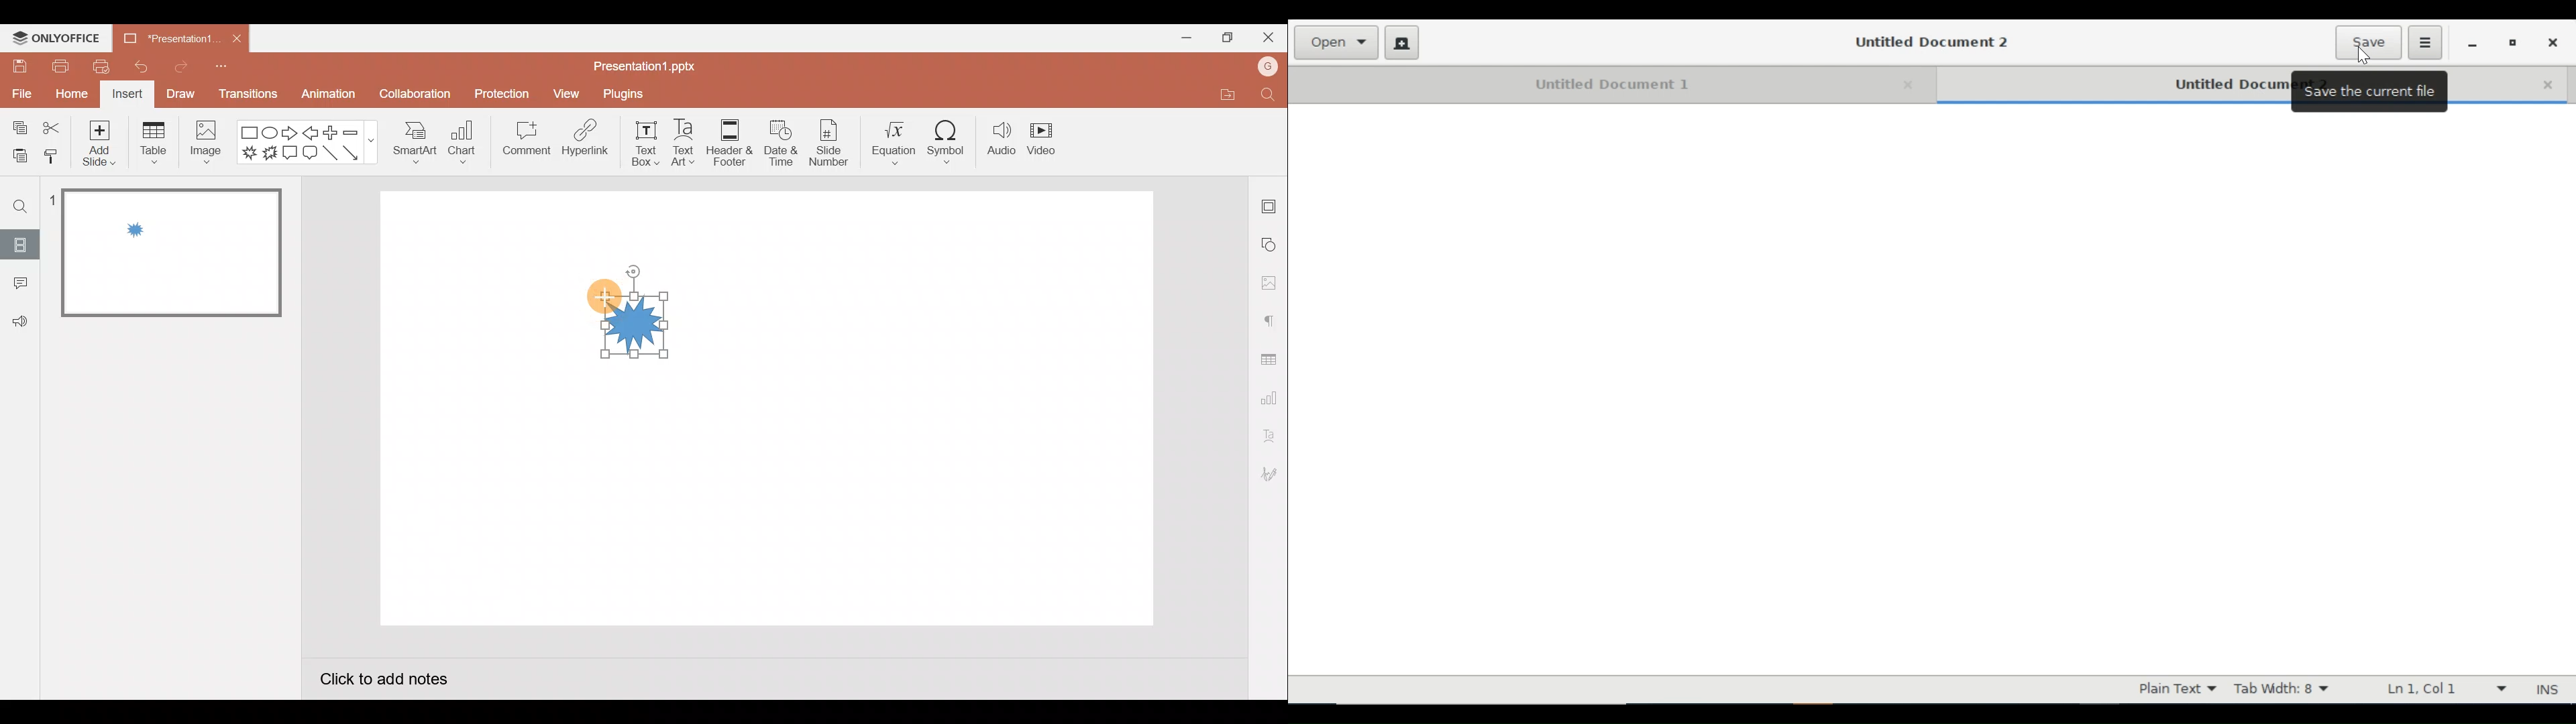  What do you see at coordinates (288, 135) in the screenshot?
I see `Right arrow` at bounding box center [288, 135].